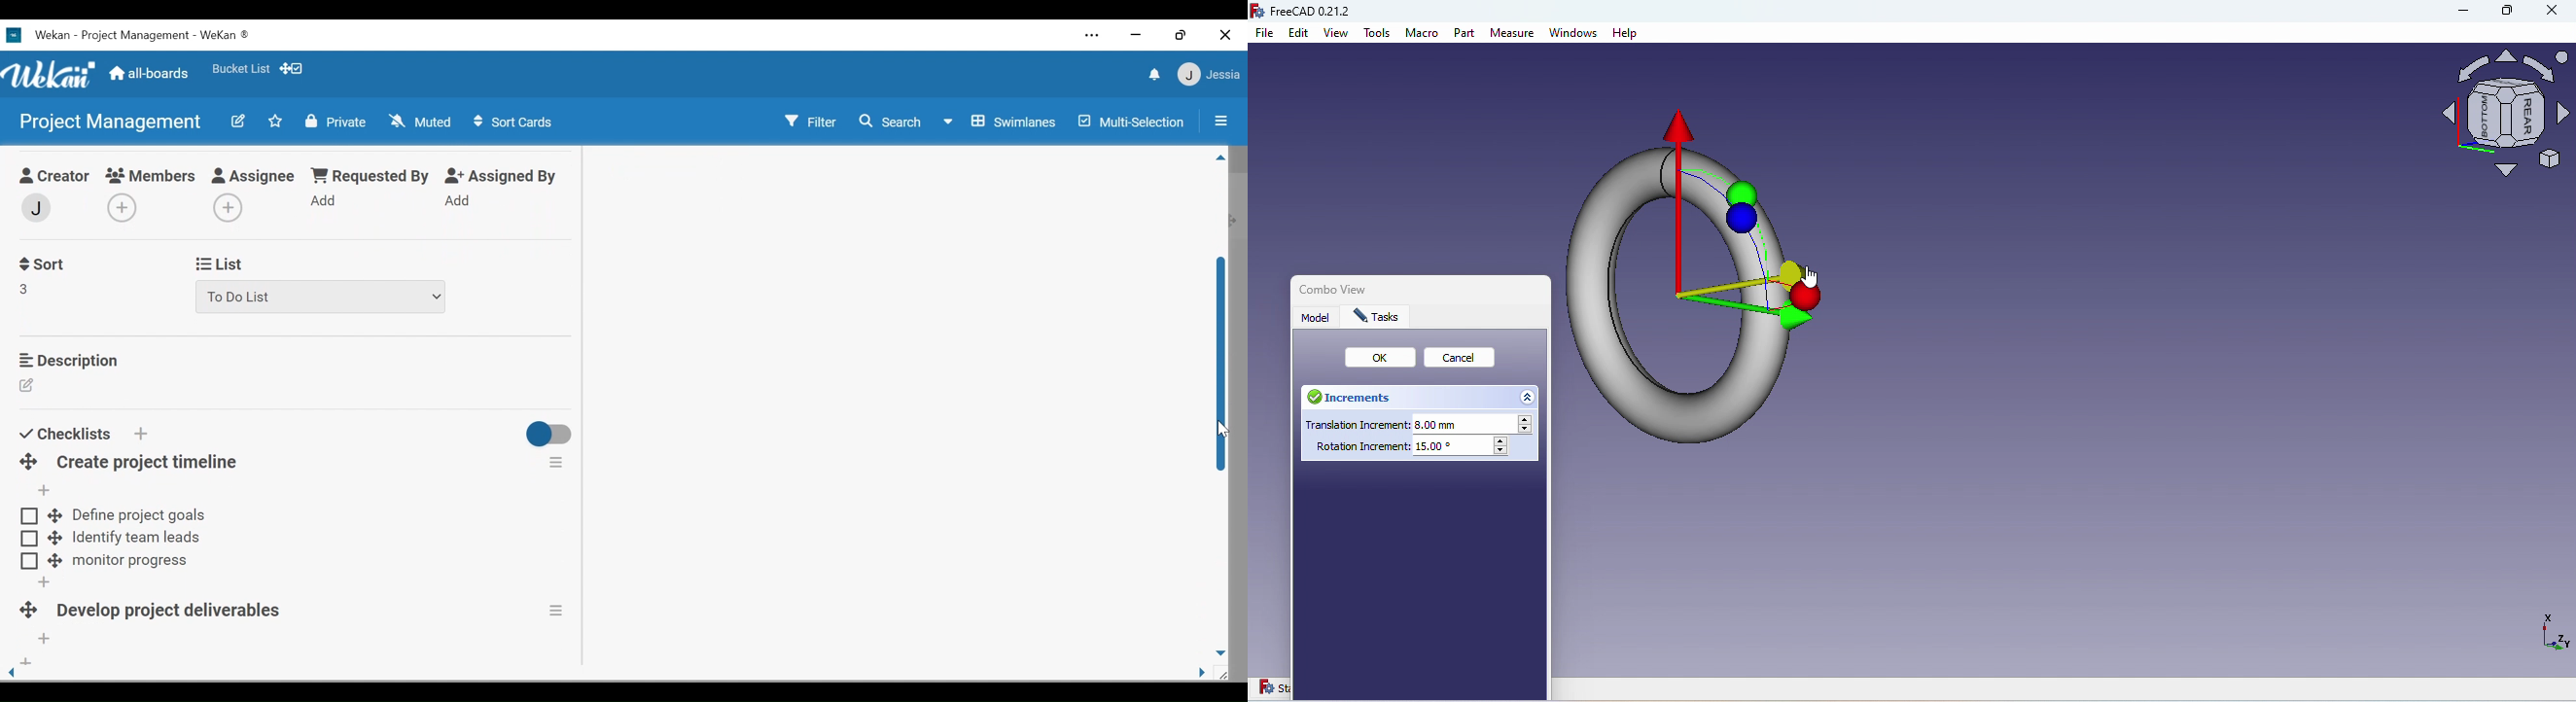 This screenshot has width=2576, height=728. What do you see at coordinates (1543, 293) in the screenshot?
I see `Close` at bounding box center [1543, 293].